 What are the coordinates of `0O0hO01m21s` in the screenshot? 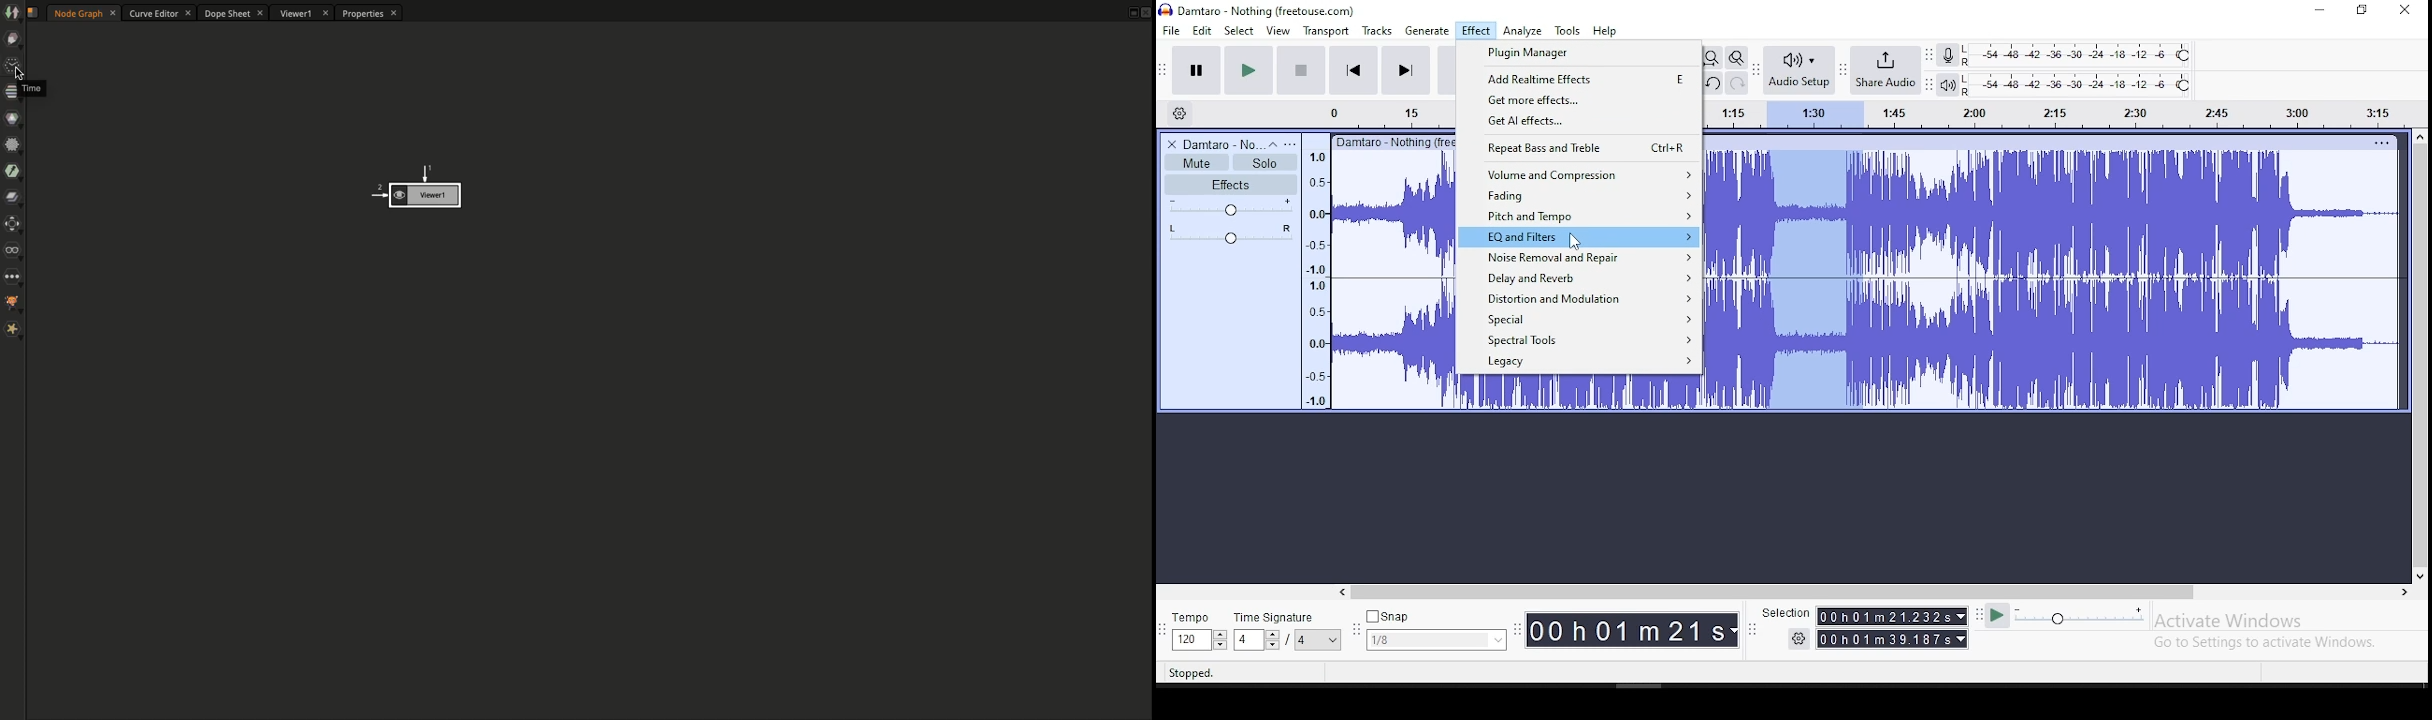 It's located at (1627, 630).